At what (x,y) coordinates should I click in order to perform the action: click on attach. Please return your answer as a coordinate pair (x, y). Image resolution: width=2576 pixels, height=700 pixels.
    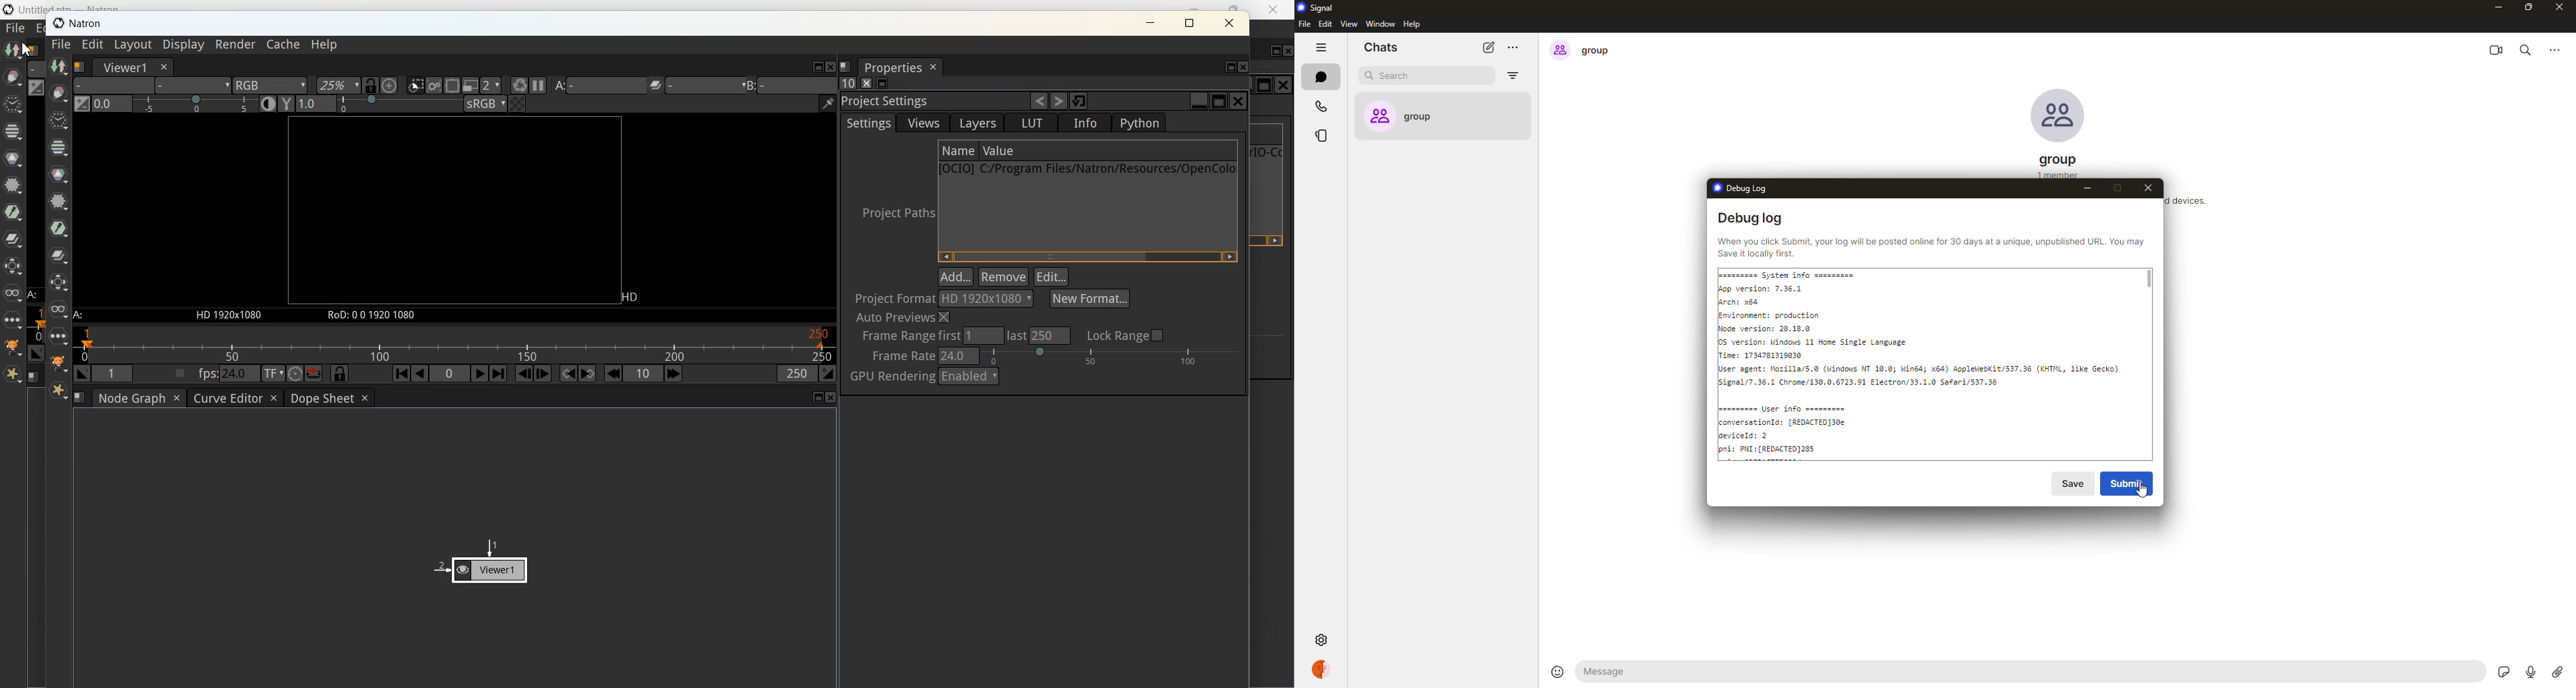
    Looking at the image, I should click on (2557, 672).